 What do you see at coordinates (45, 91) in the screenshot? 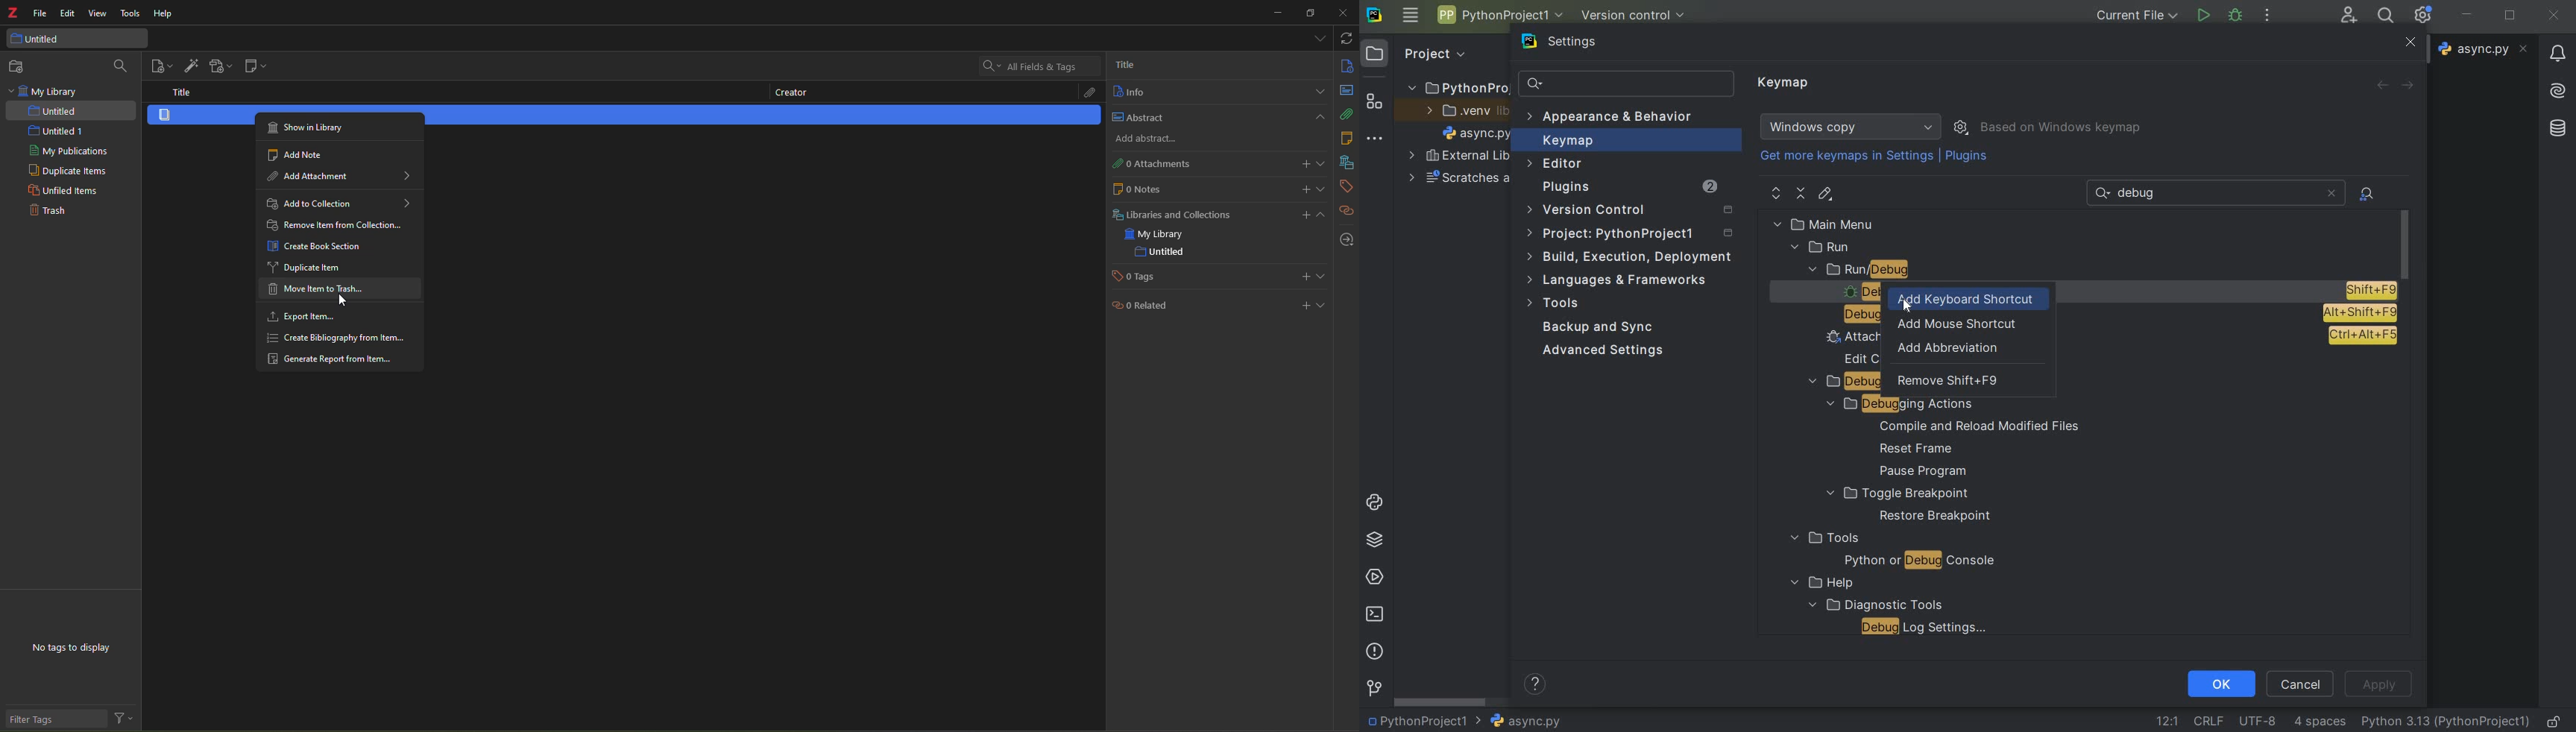
I see `my library` at bounding box center [45, 91].